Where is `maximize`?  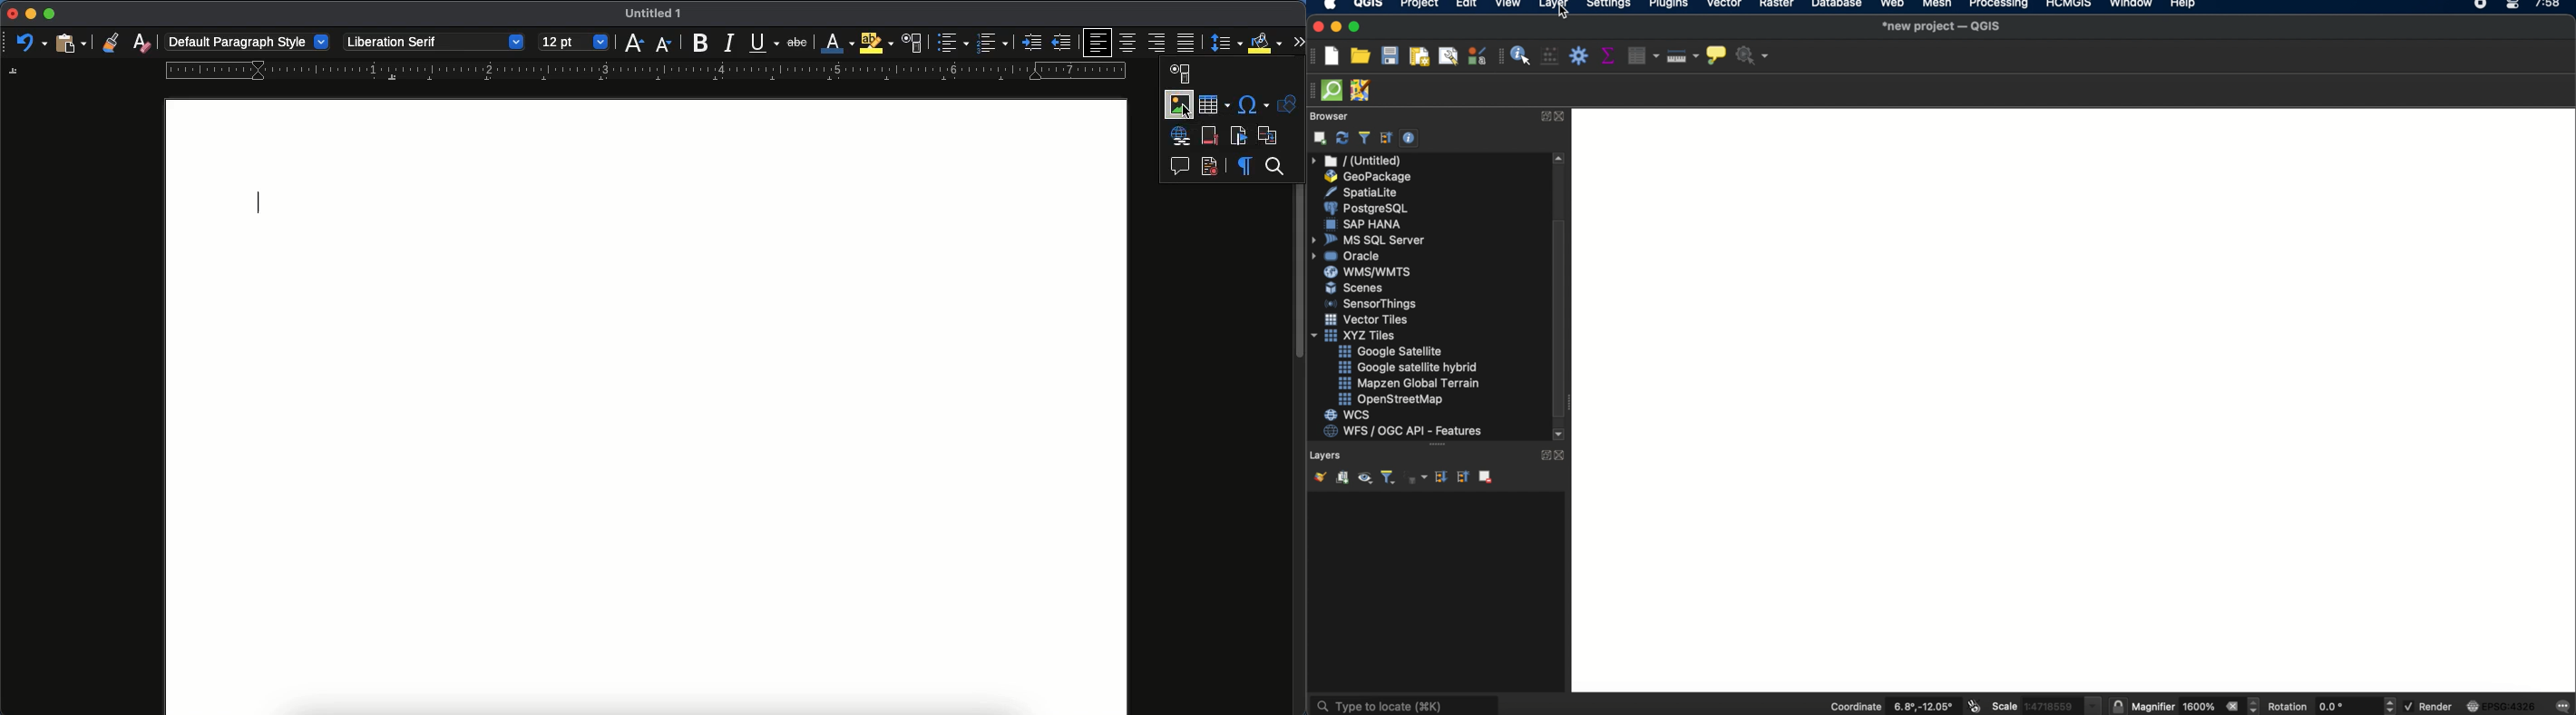
maximize is located at coordinates (49, 15).